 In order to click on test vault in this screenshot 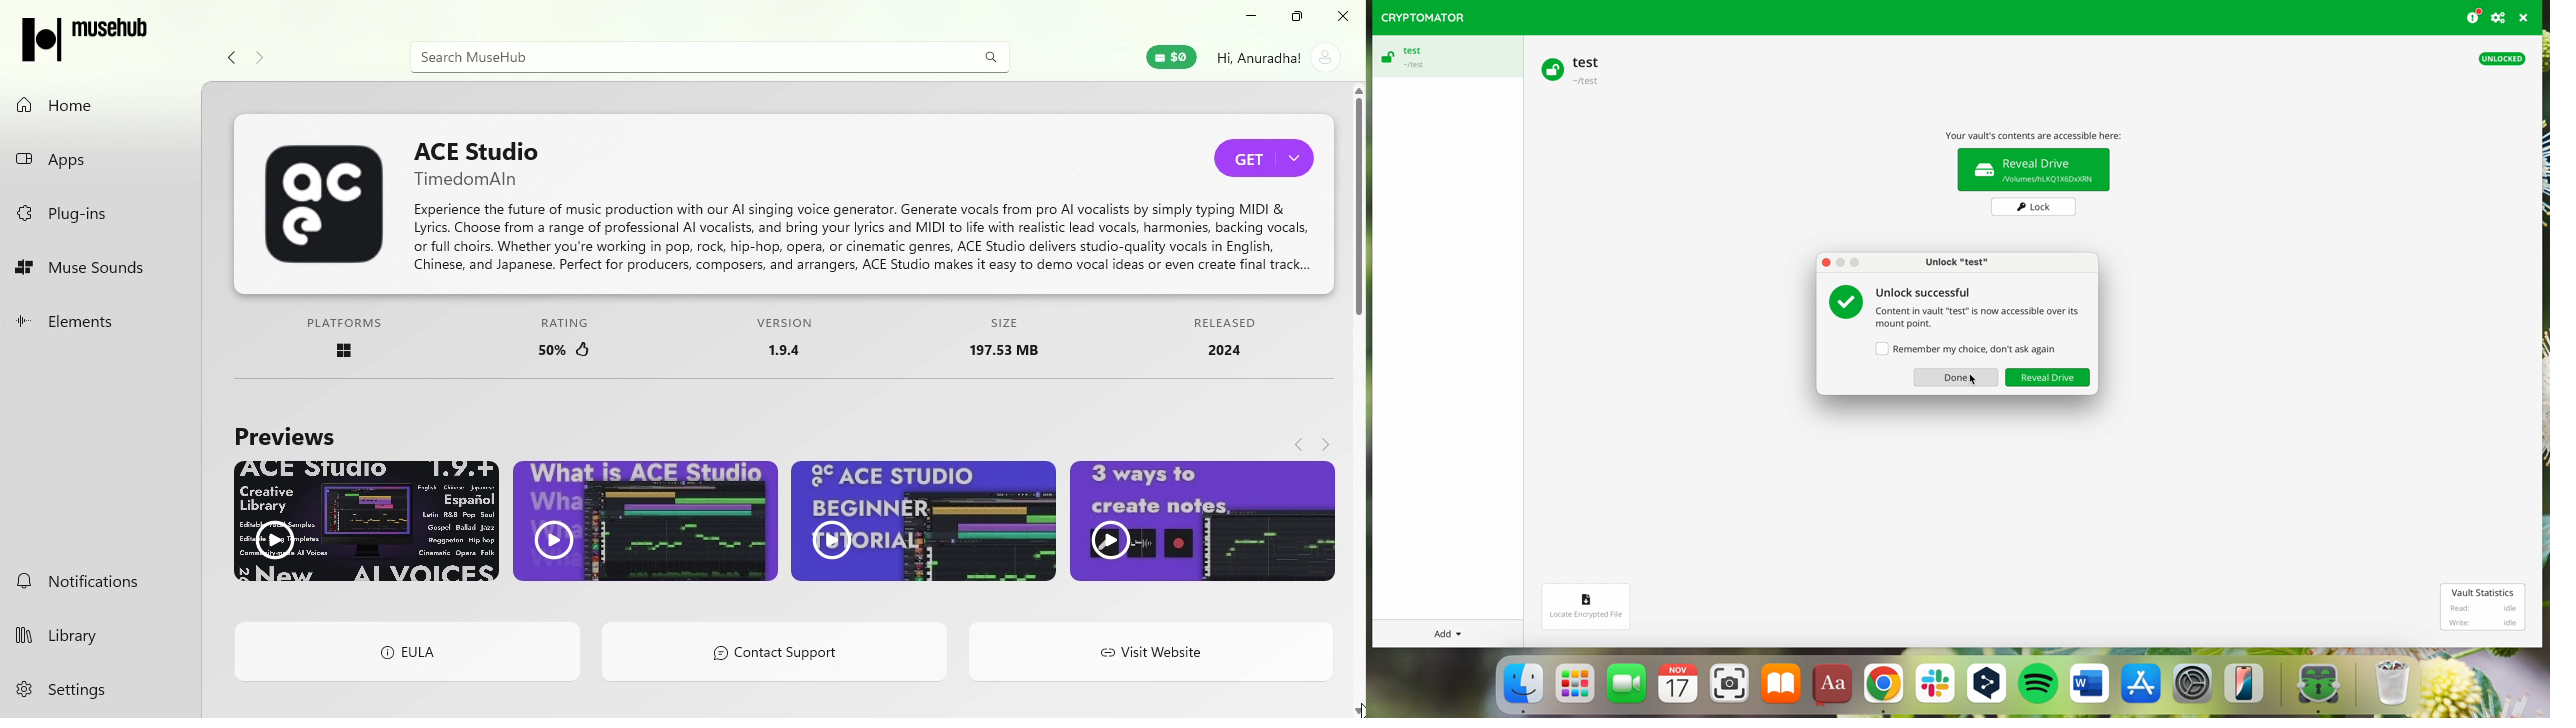, I will do `click(1445, 57)`.